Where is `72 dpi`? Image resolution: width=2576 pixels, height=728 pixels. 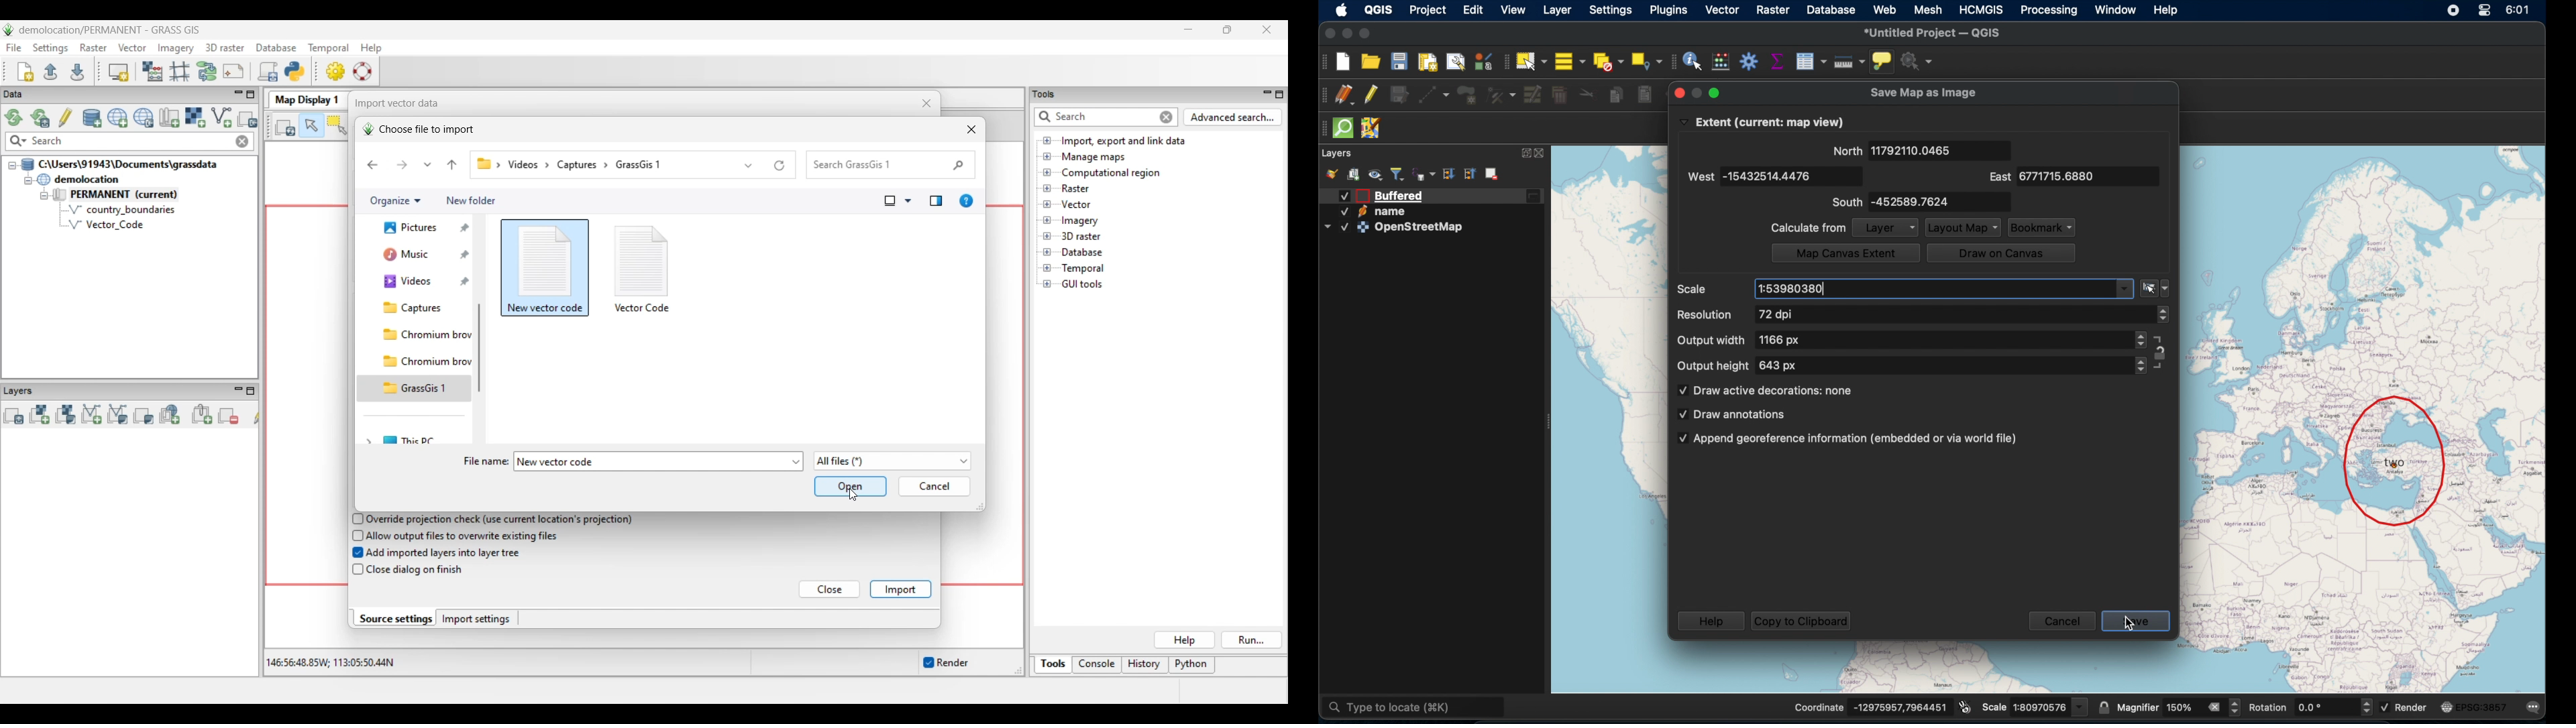 72 dpi is located at coordinates (1776, 313).